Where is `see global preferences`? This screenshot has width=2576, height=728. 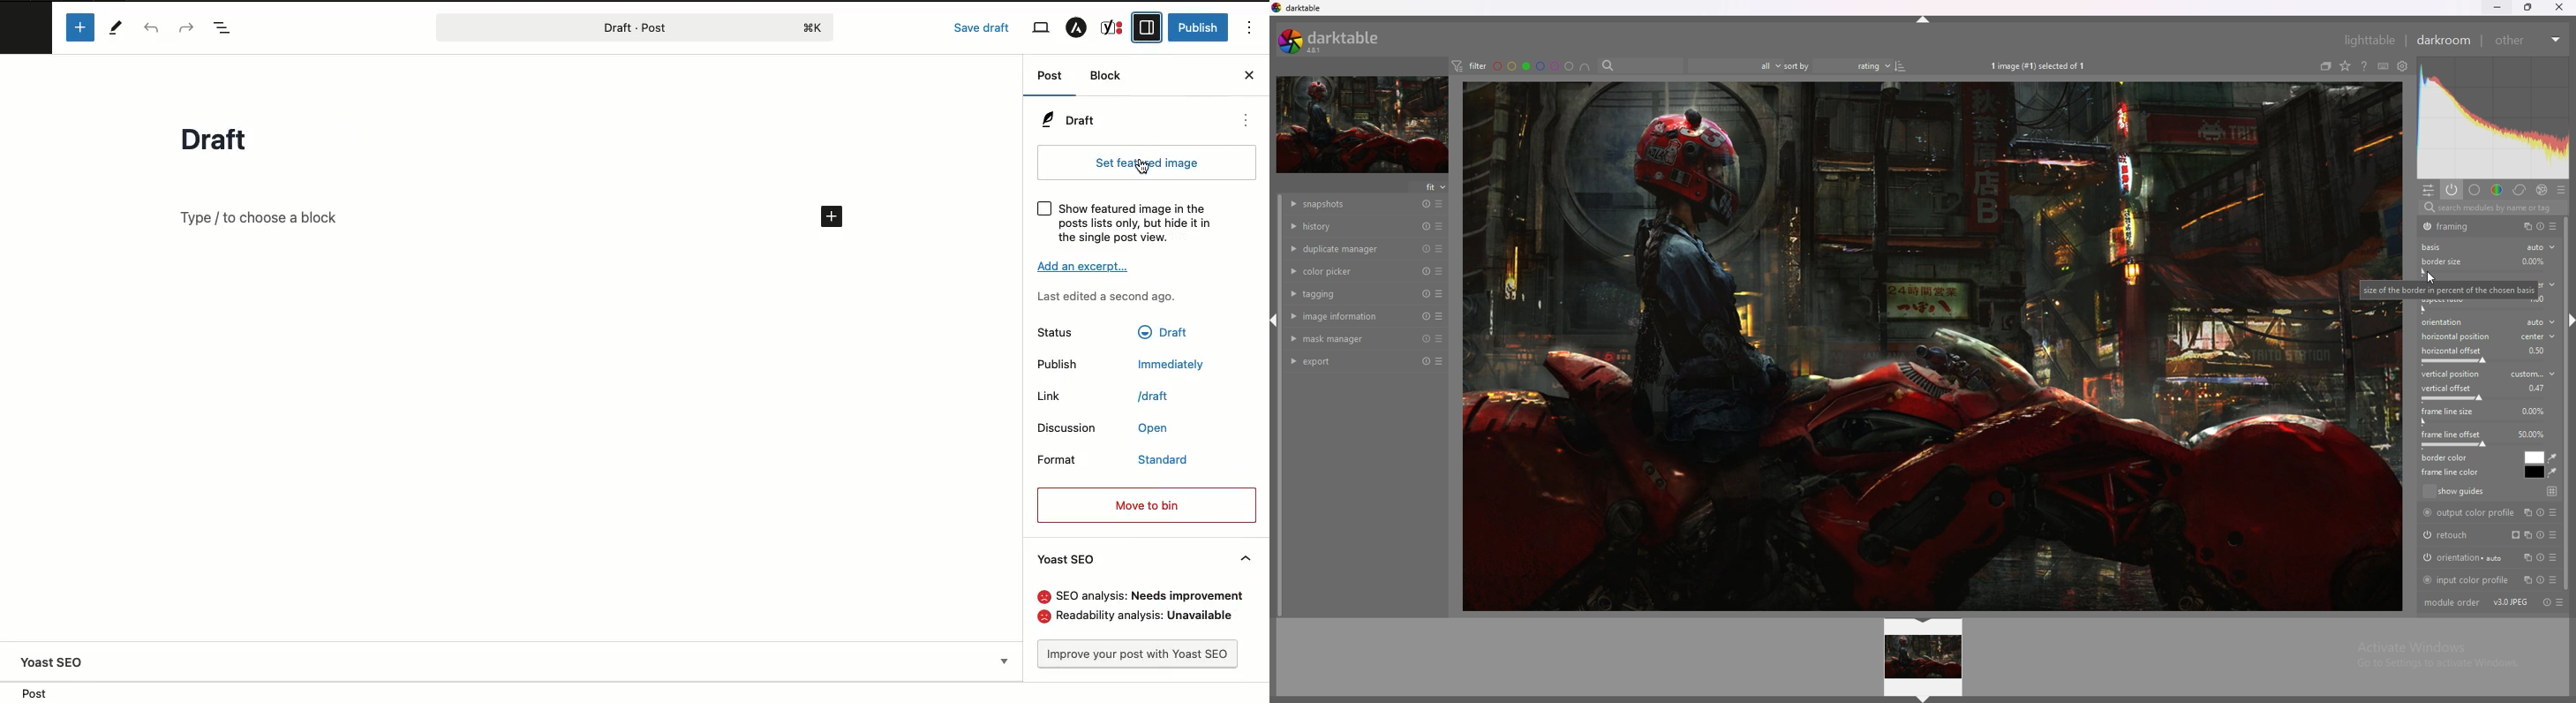
see global preferences is located at coordinates (2403, 65).